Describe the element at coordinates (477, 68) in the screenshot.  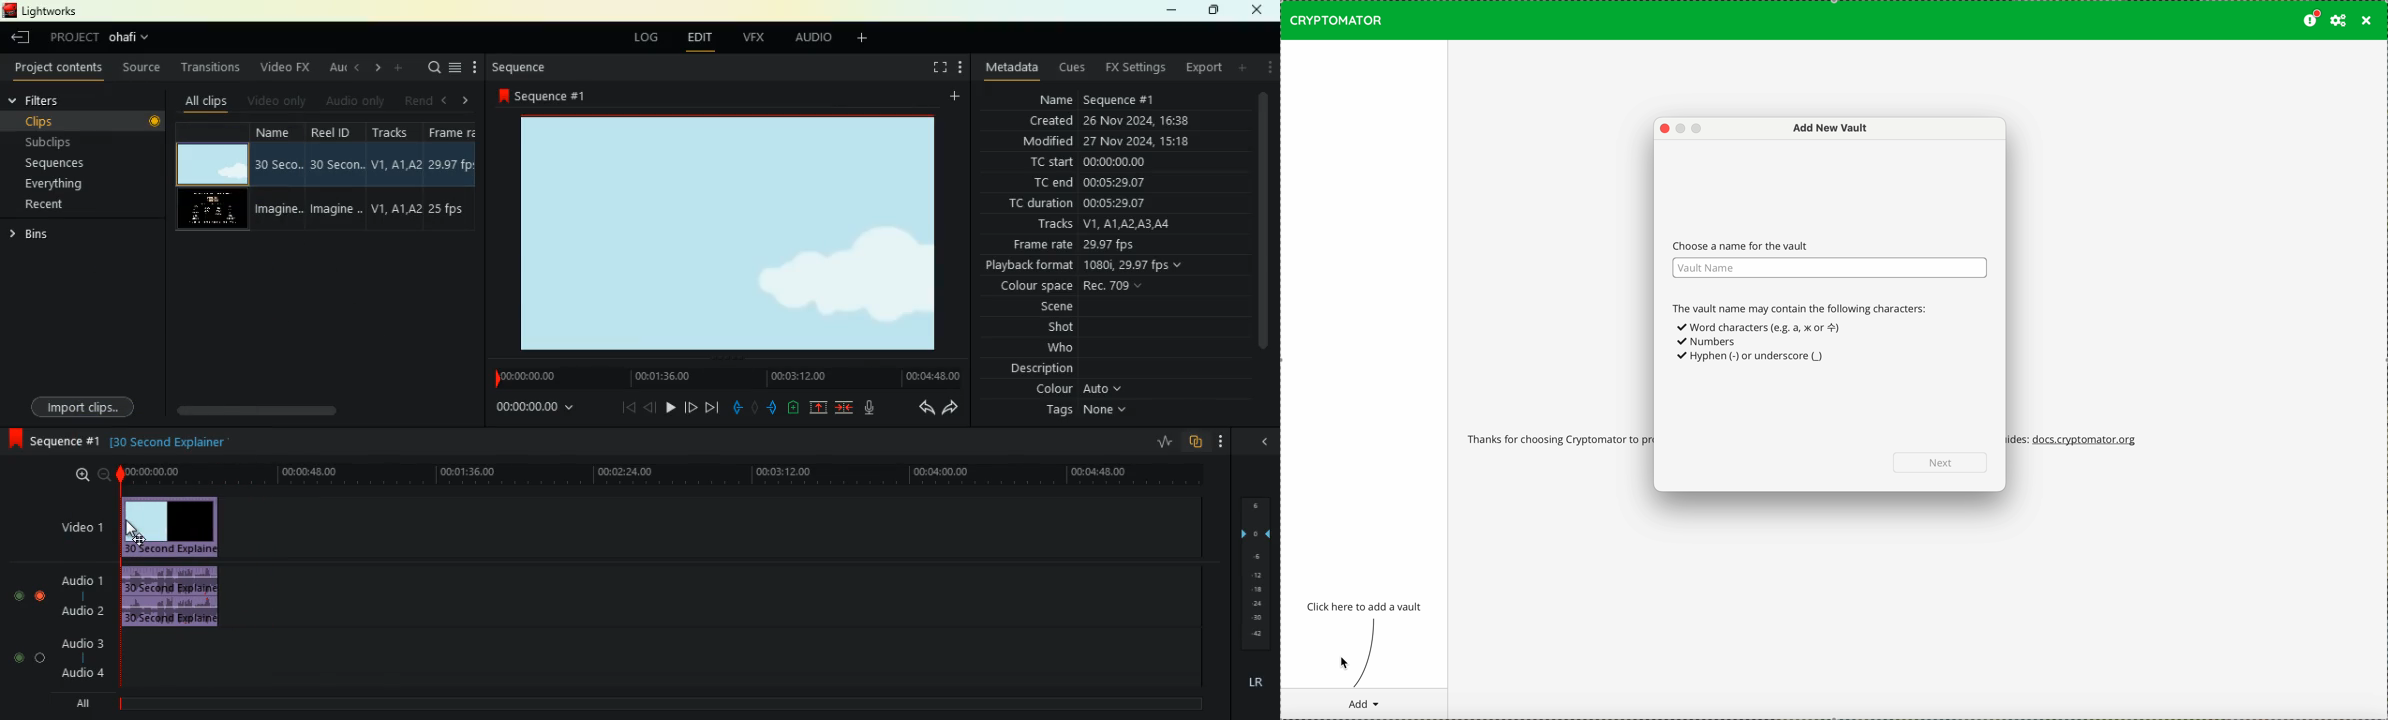
I see `more` at that location.